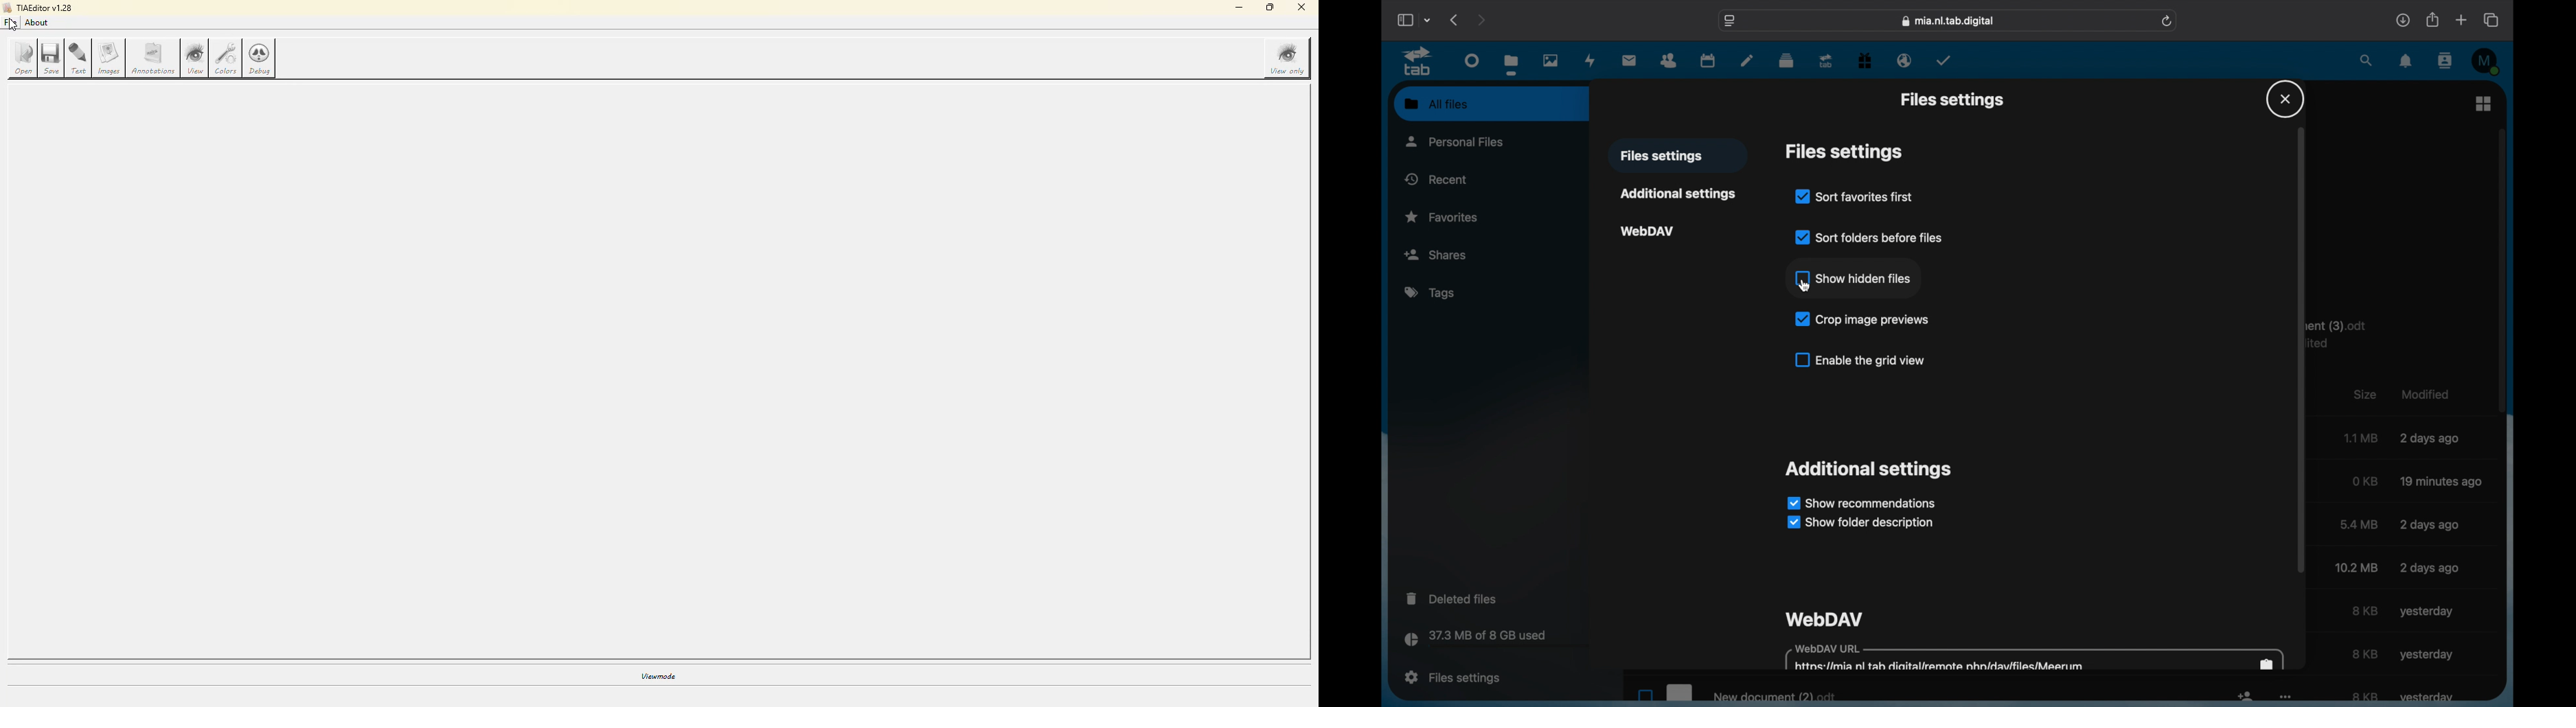 The height and width of the screenshot is (728, 2576). Describe the element at coordinates (2365, 611) in the screenshot. I see `size` at that location.